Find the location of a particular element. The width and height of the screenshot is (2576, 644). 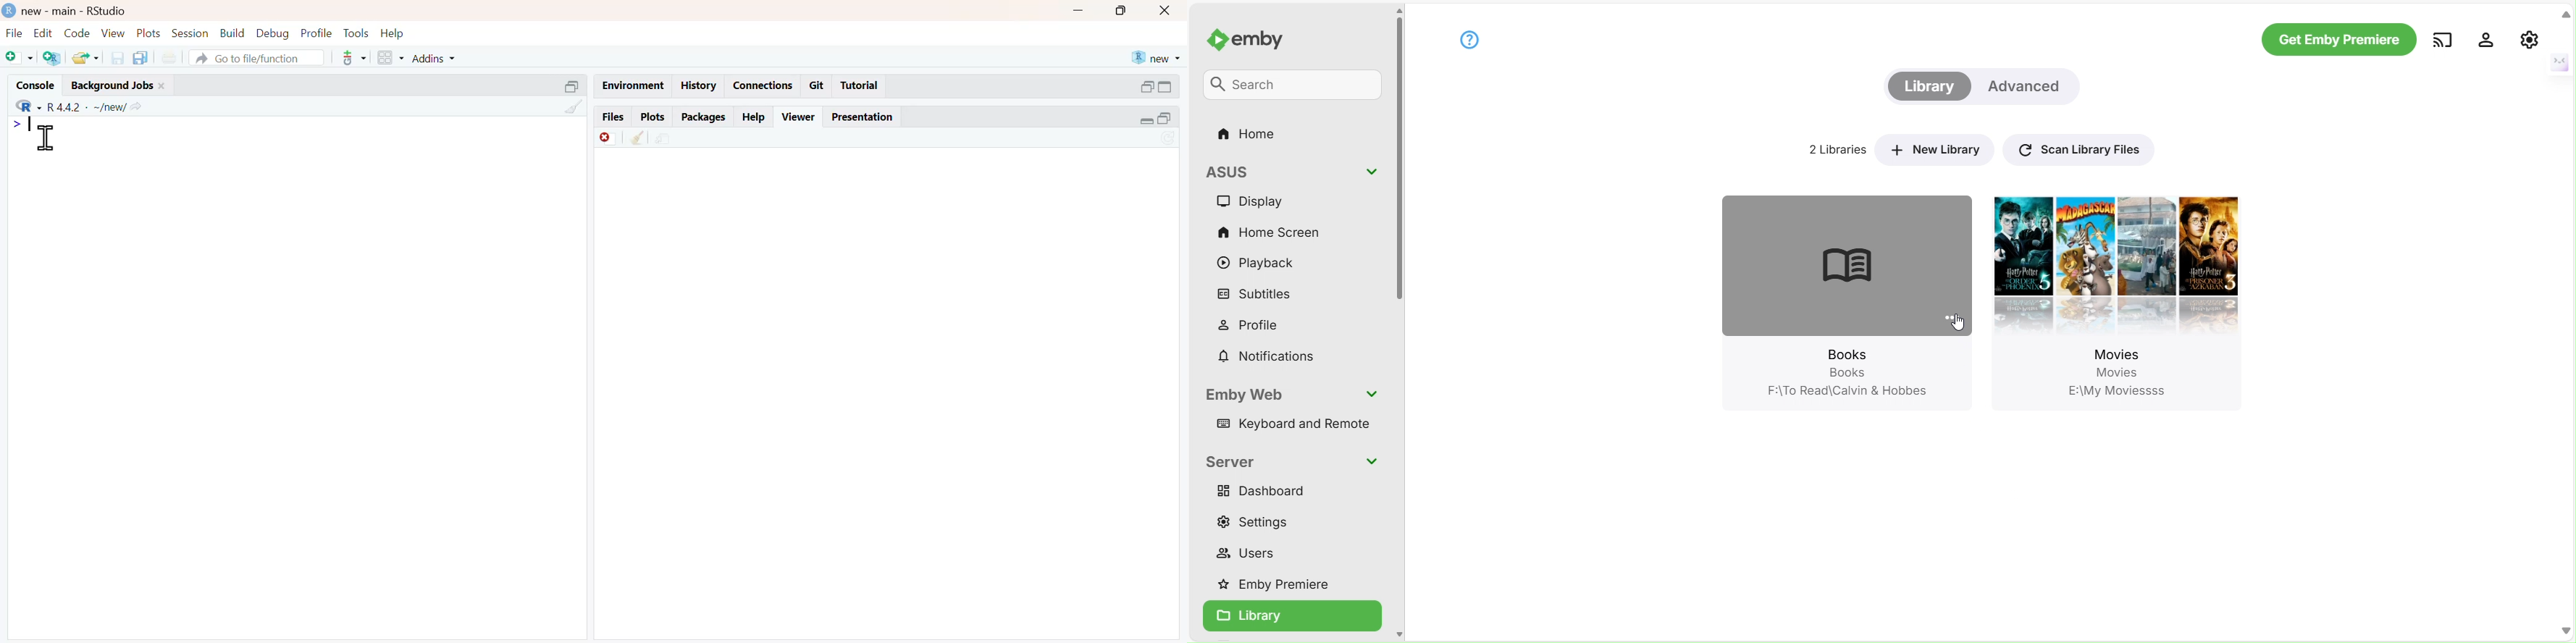

Help is located at coordinates (752, 117).